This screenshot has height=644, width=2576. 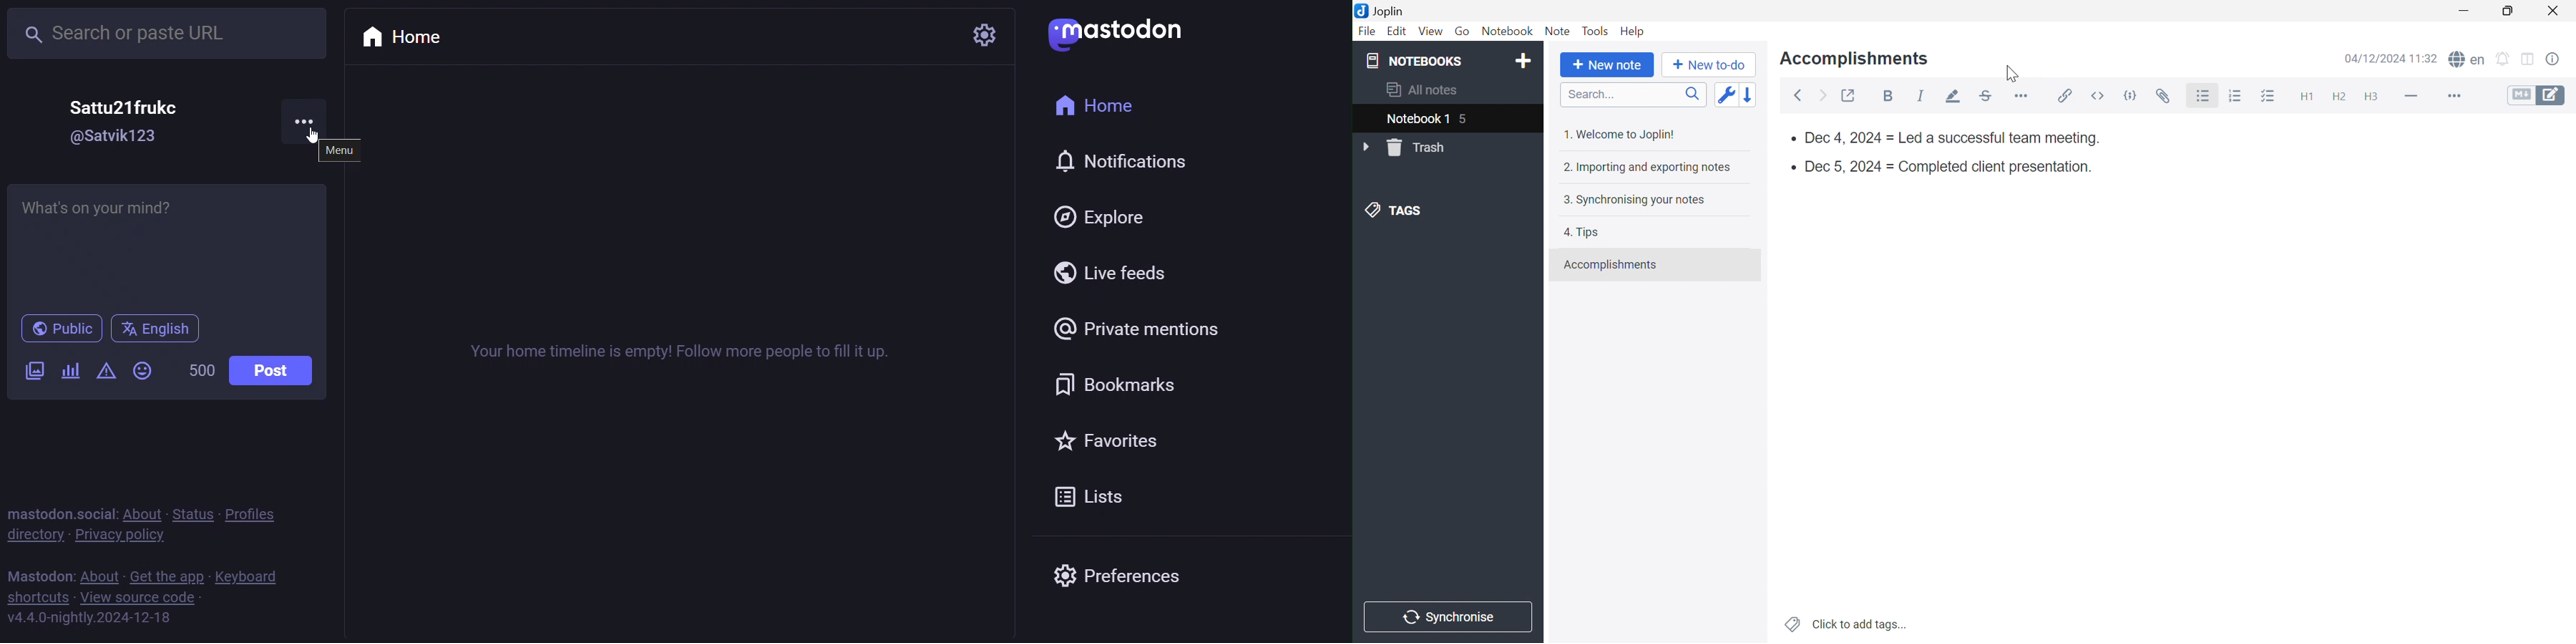 I want to click on Horizontal line, so click(x=2414, y=98).